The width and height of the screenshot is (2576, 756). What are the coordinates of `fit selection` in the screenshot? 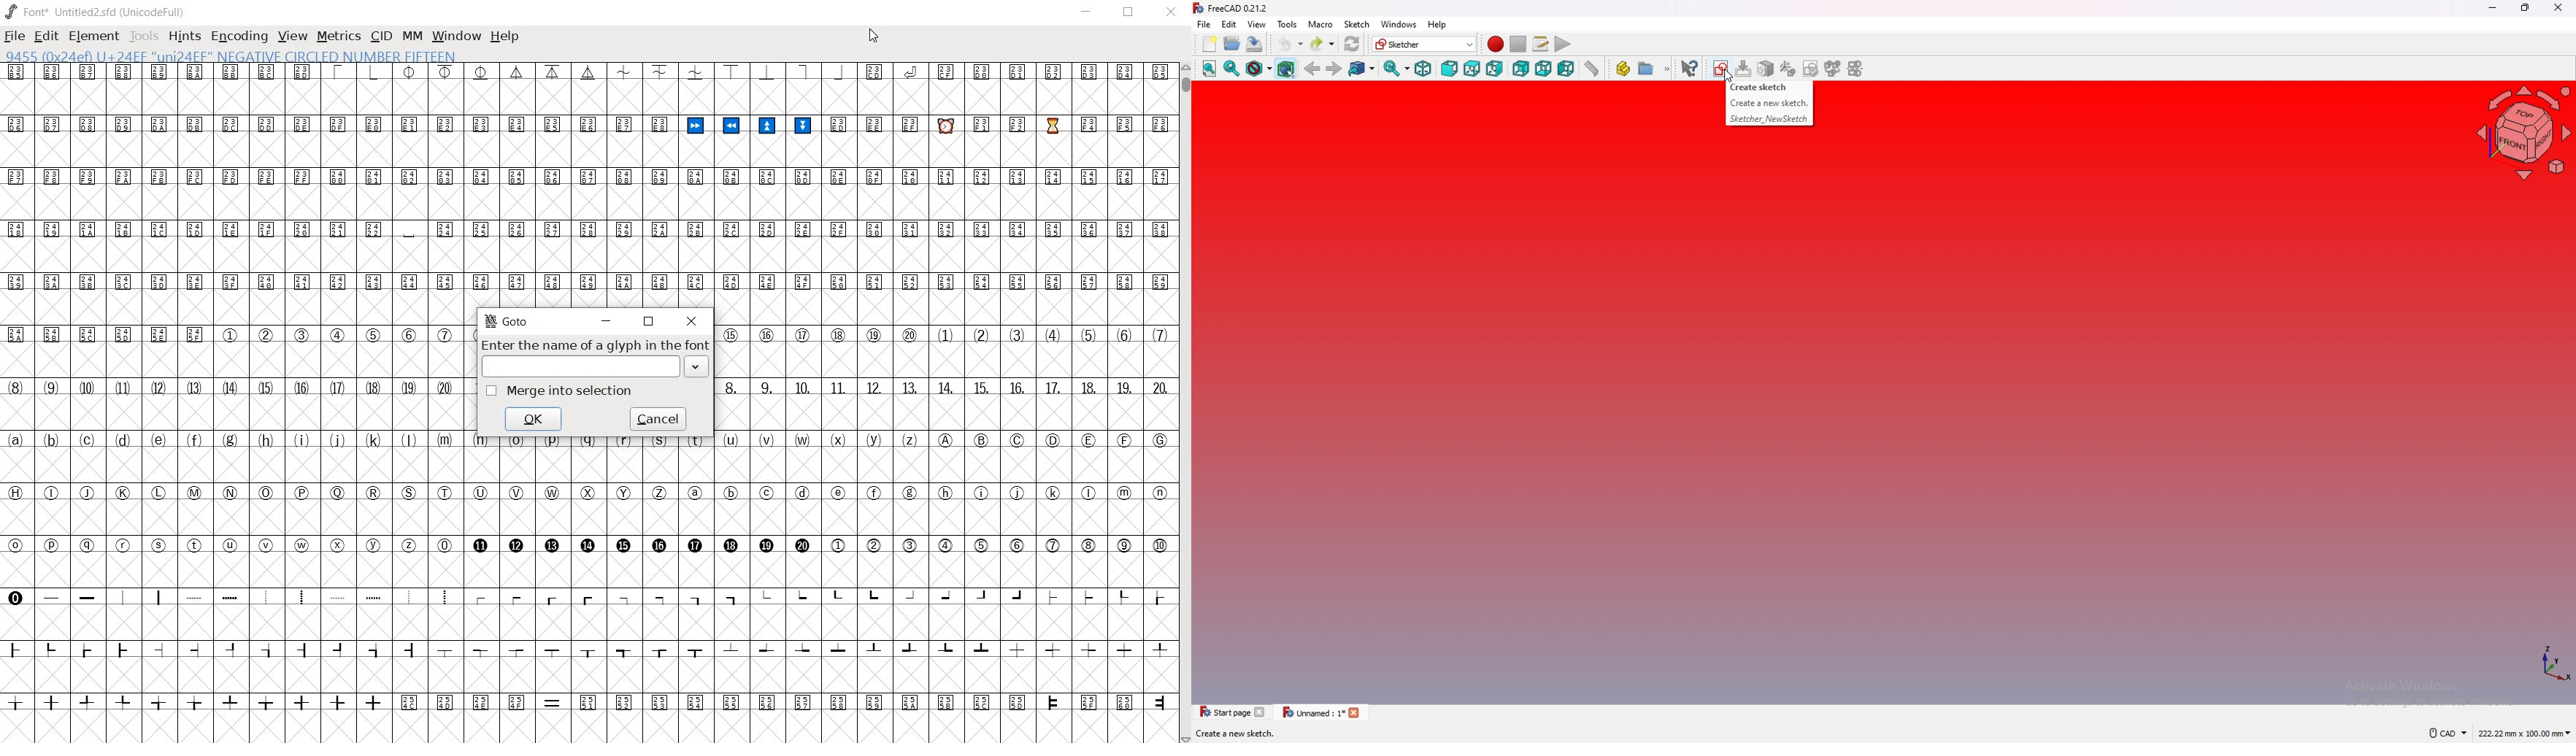 It's located at (1232, 69).